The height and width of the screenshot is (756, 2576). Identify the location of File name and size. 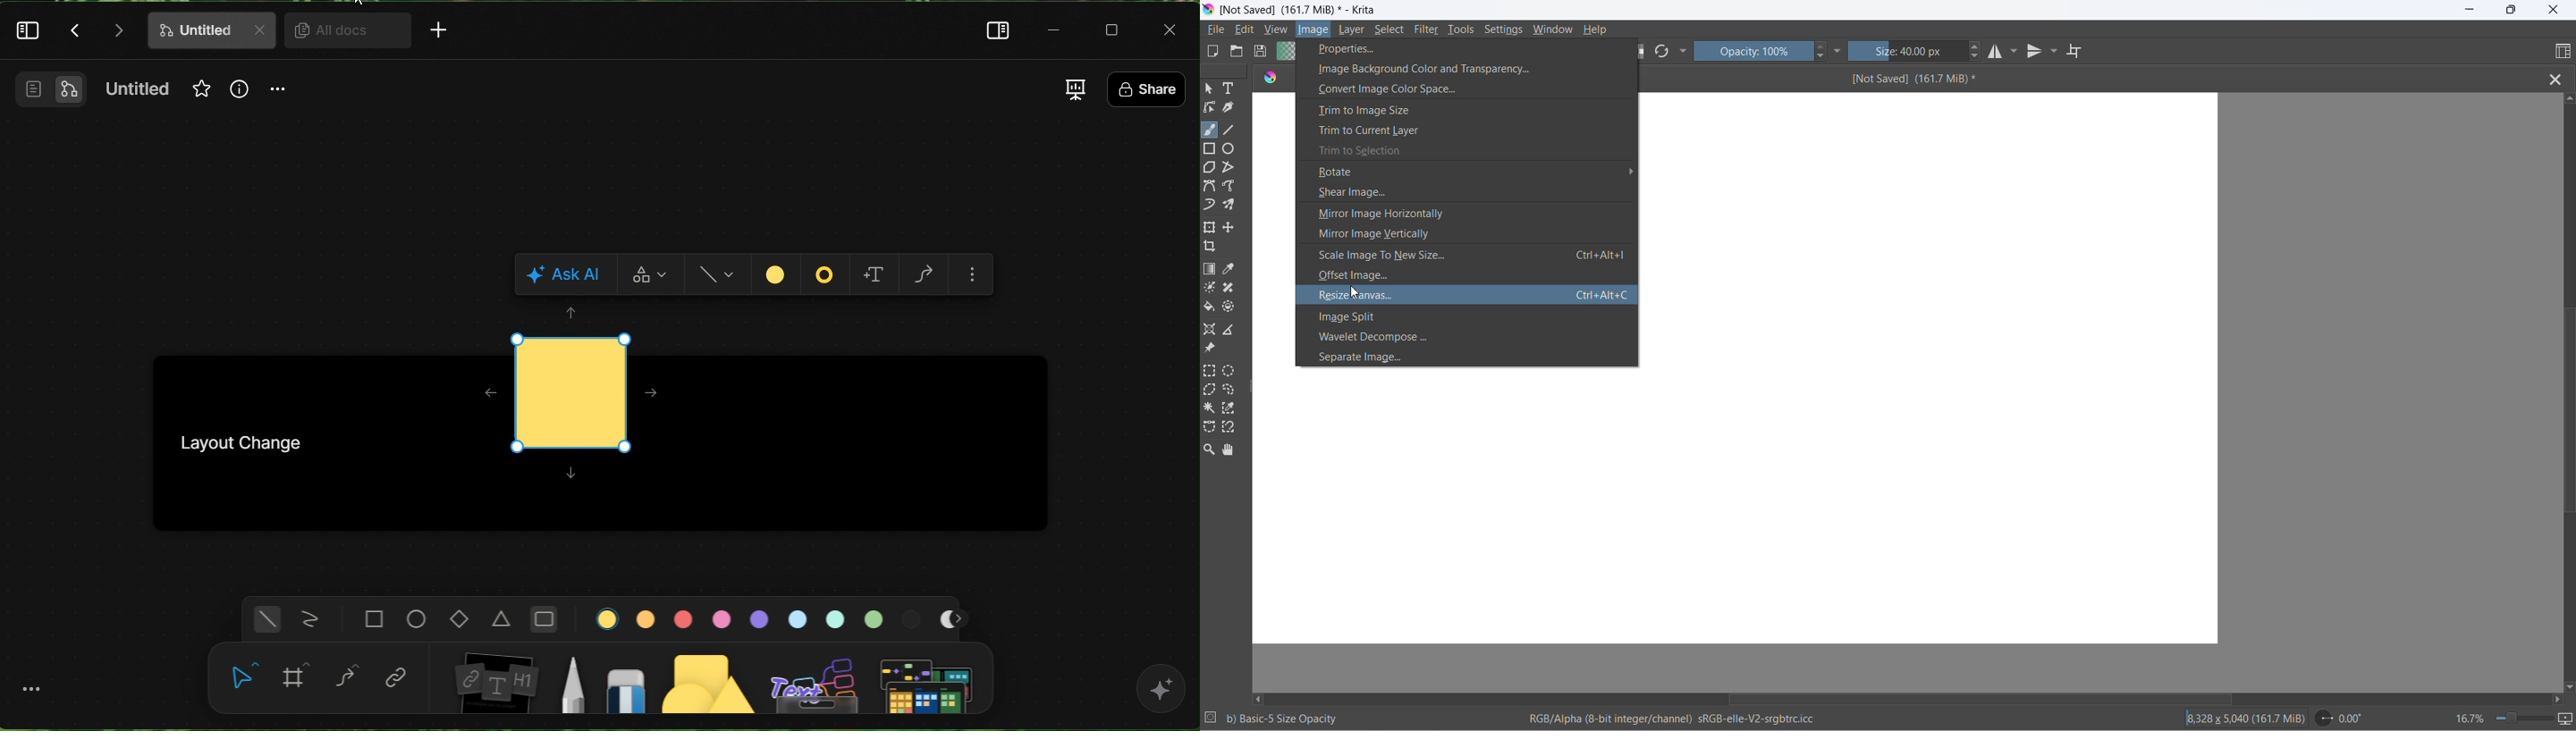
(1295, 11).